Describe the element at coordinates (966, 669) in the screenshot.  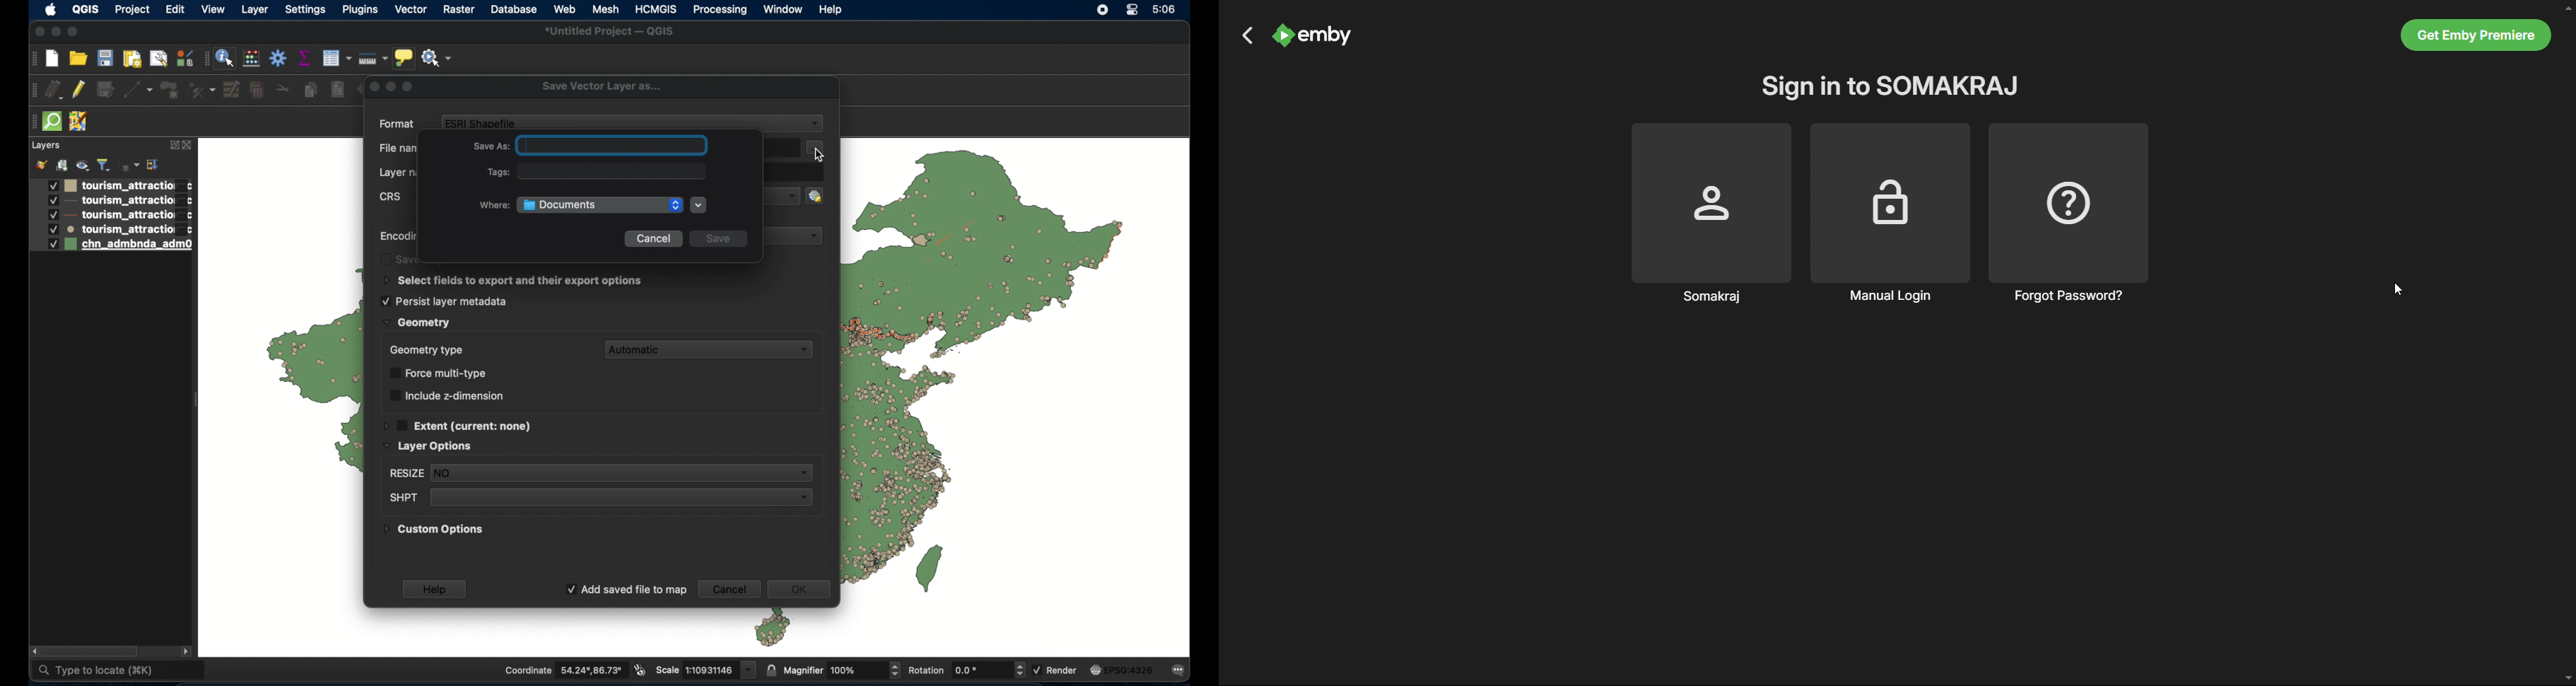
I see `rotation` at that location.